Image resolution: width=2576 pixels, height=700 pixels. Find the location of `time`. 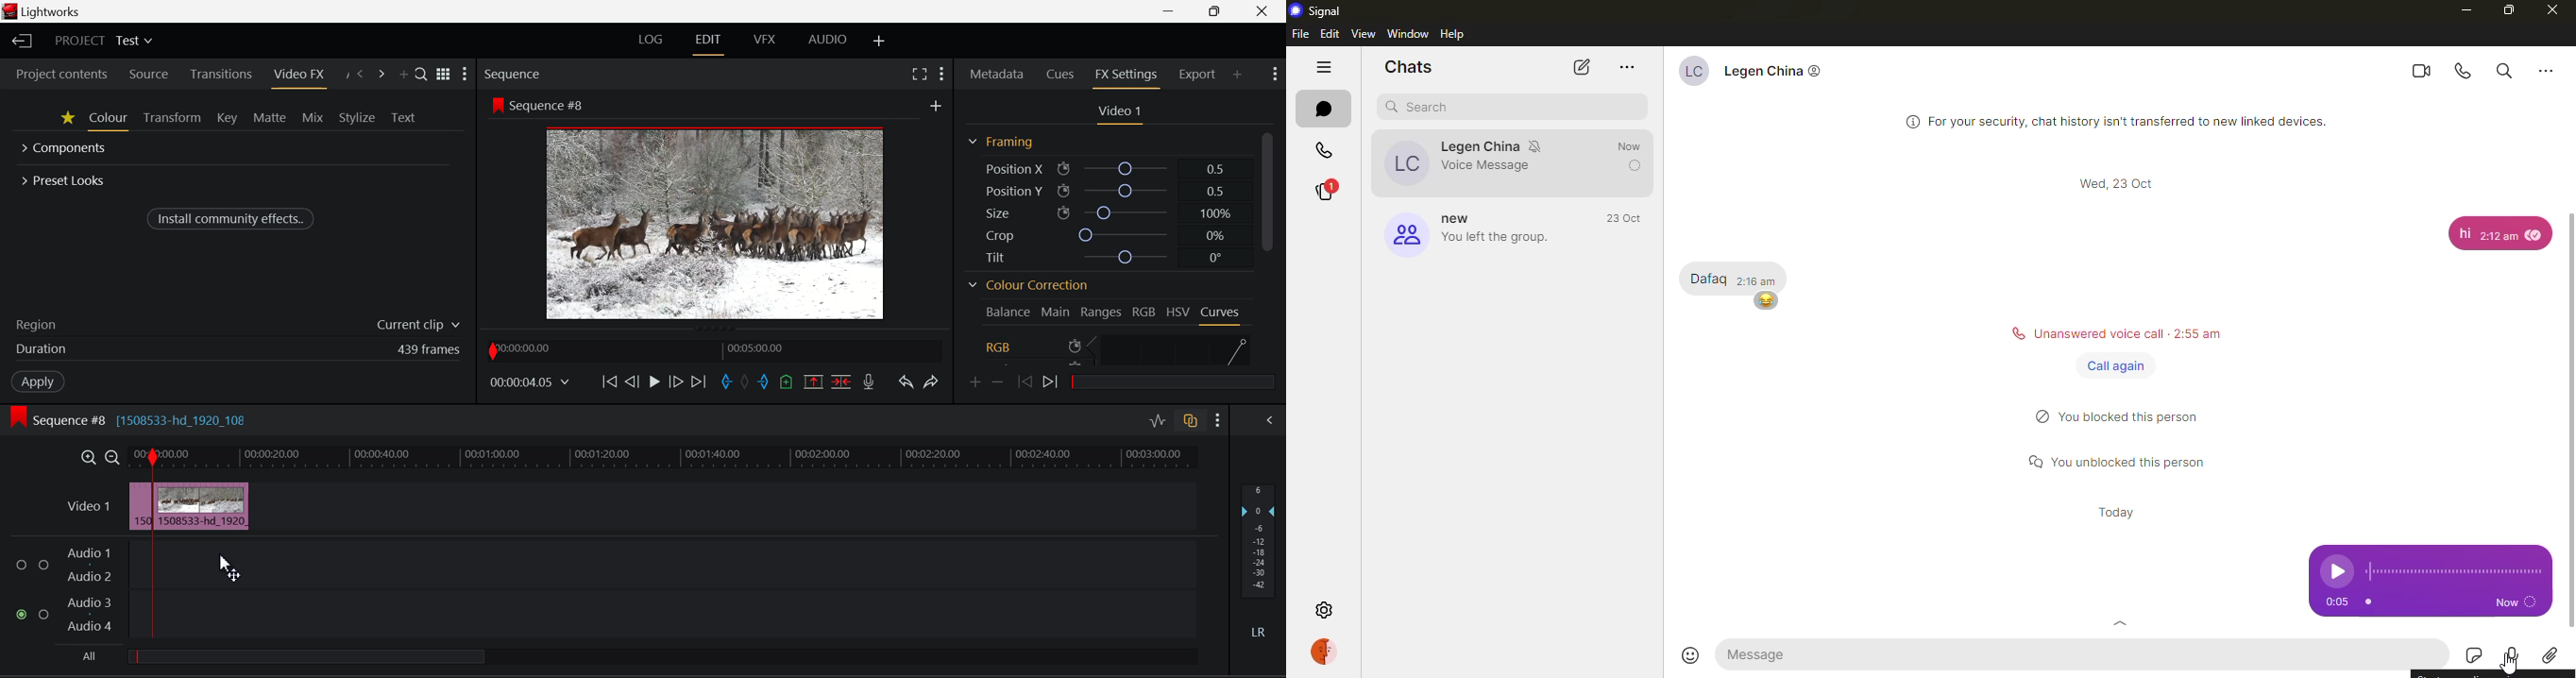

time is located at coordinates (1627, 219).